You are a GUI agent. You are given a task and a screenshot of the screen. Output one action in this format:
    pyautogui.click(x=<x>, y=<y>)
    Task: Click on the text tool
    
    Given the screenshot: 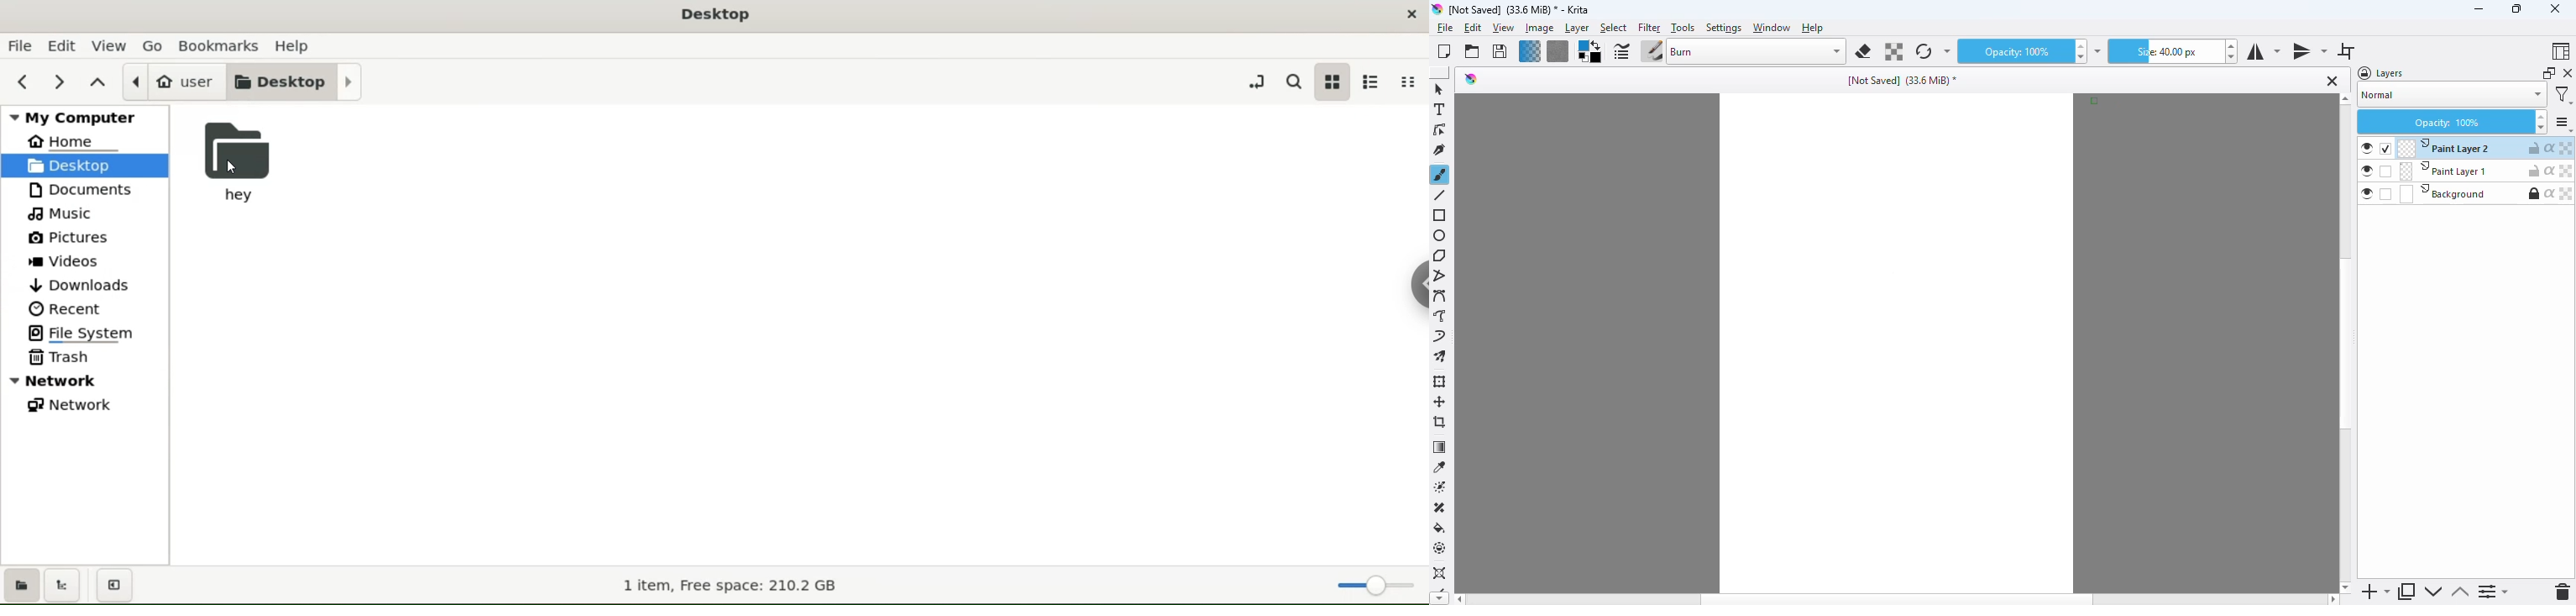 What is the action you would take?
    pyautogui.click(x=1439, y=109)
    